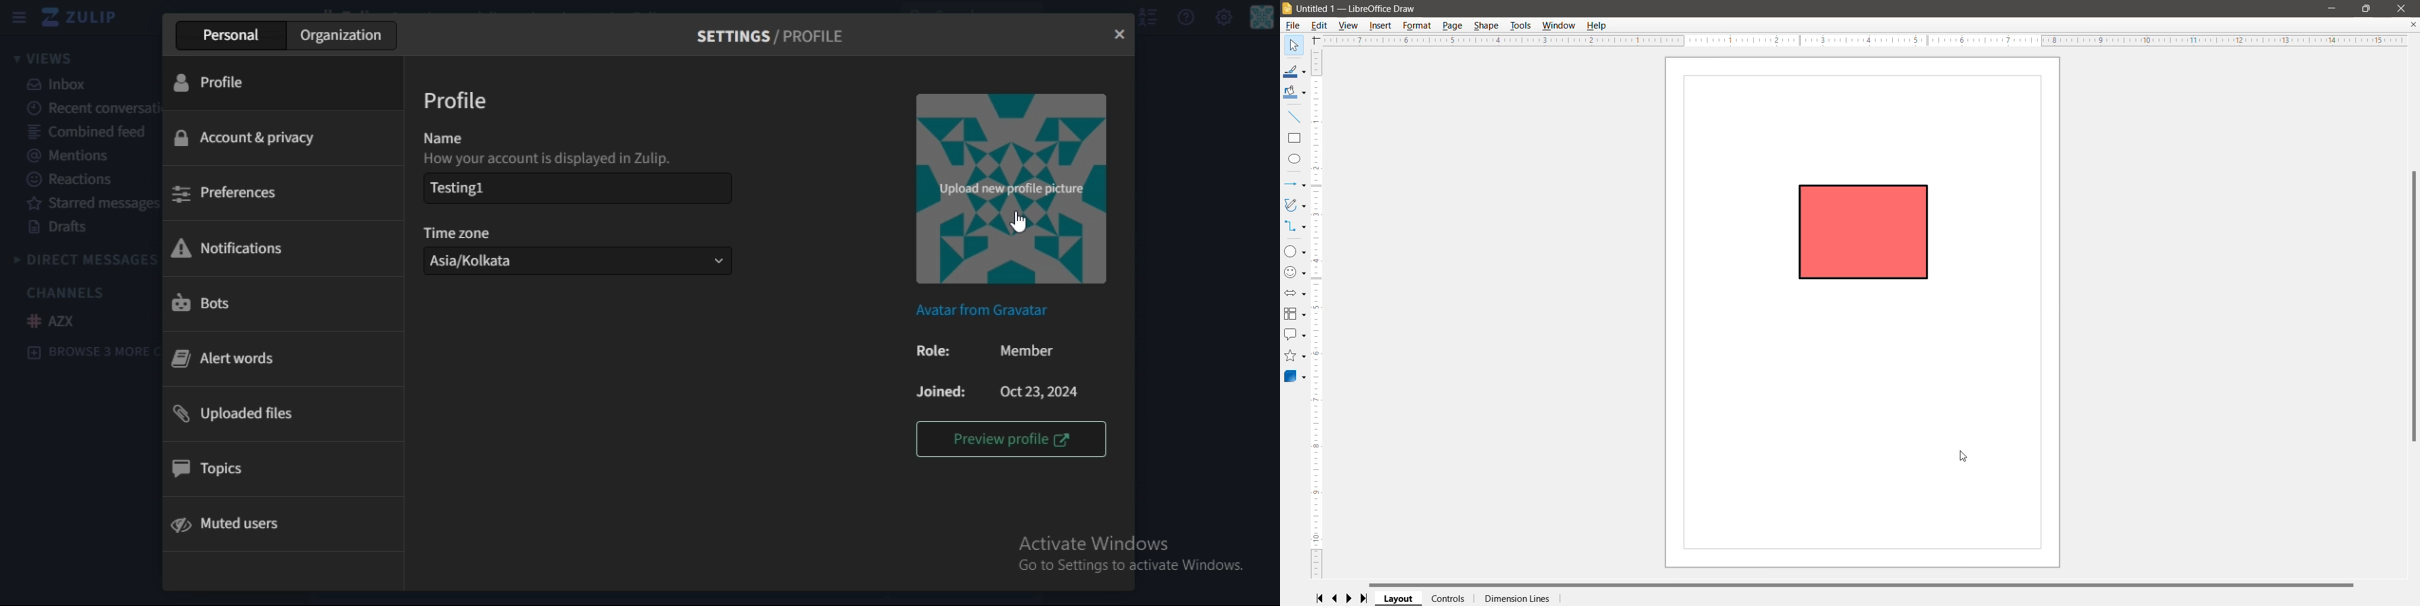 The image size is (2436, 616). Describe the element at coordinates (1336, 599) in the screenshot. I see `Scroll to previous page` at that location.